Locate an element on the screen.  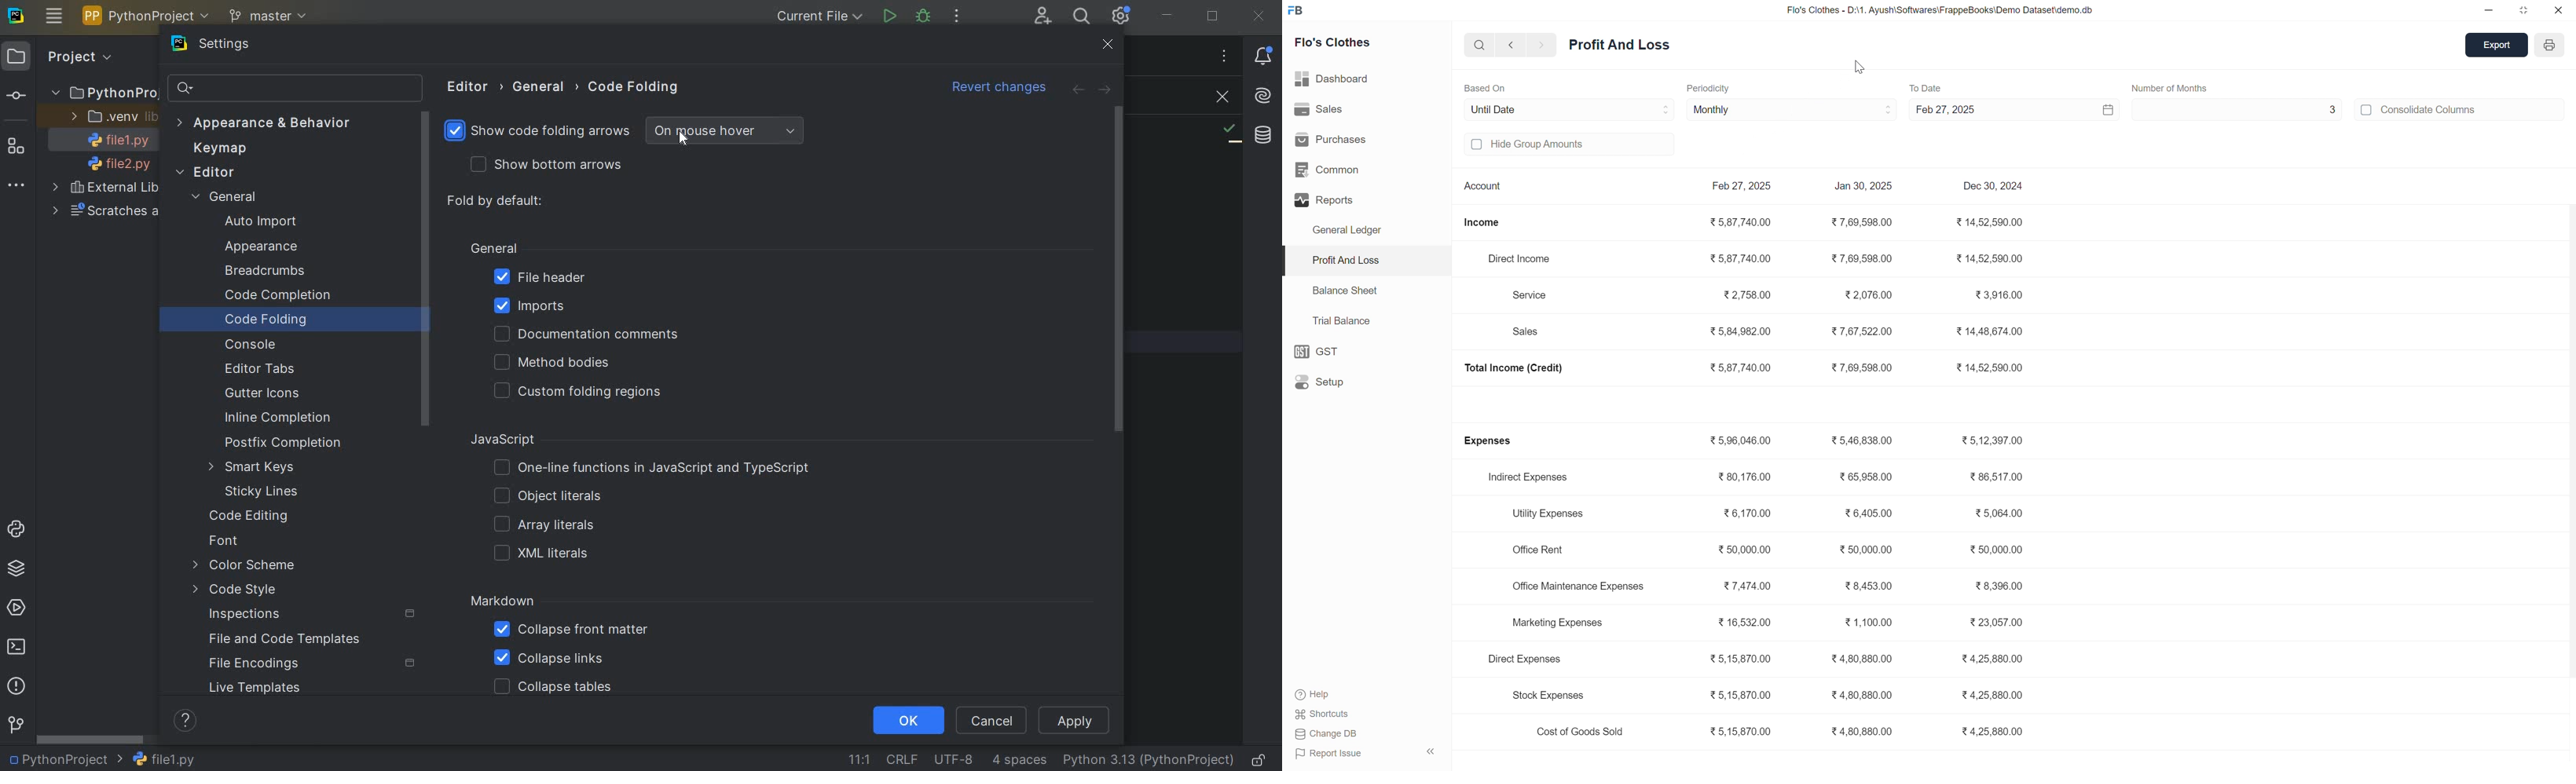
AUTO IMPORT is located at coordinates (260, 222).